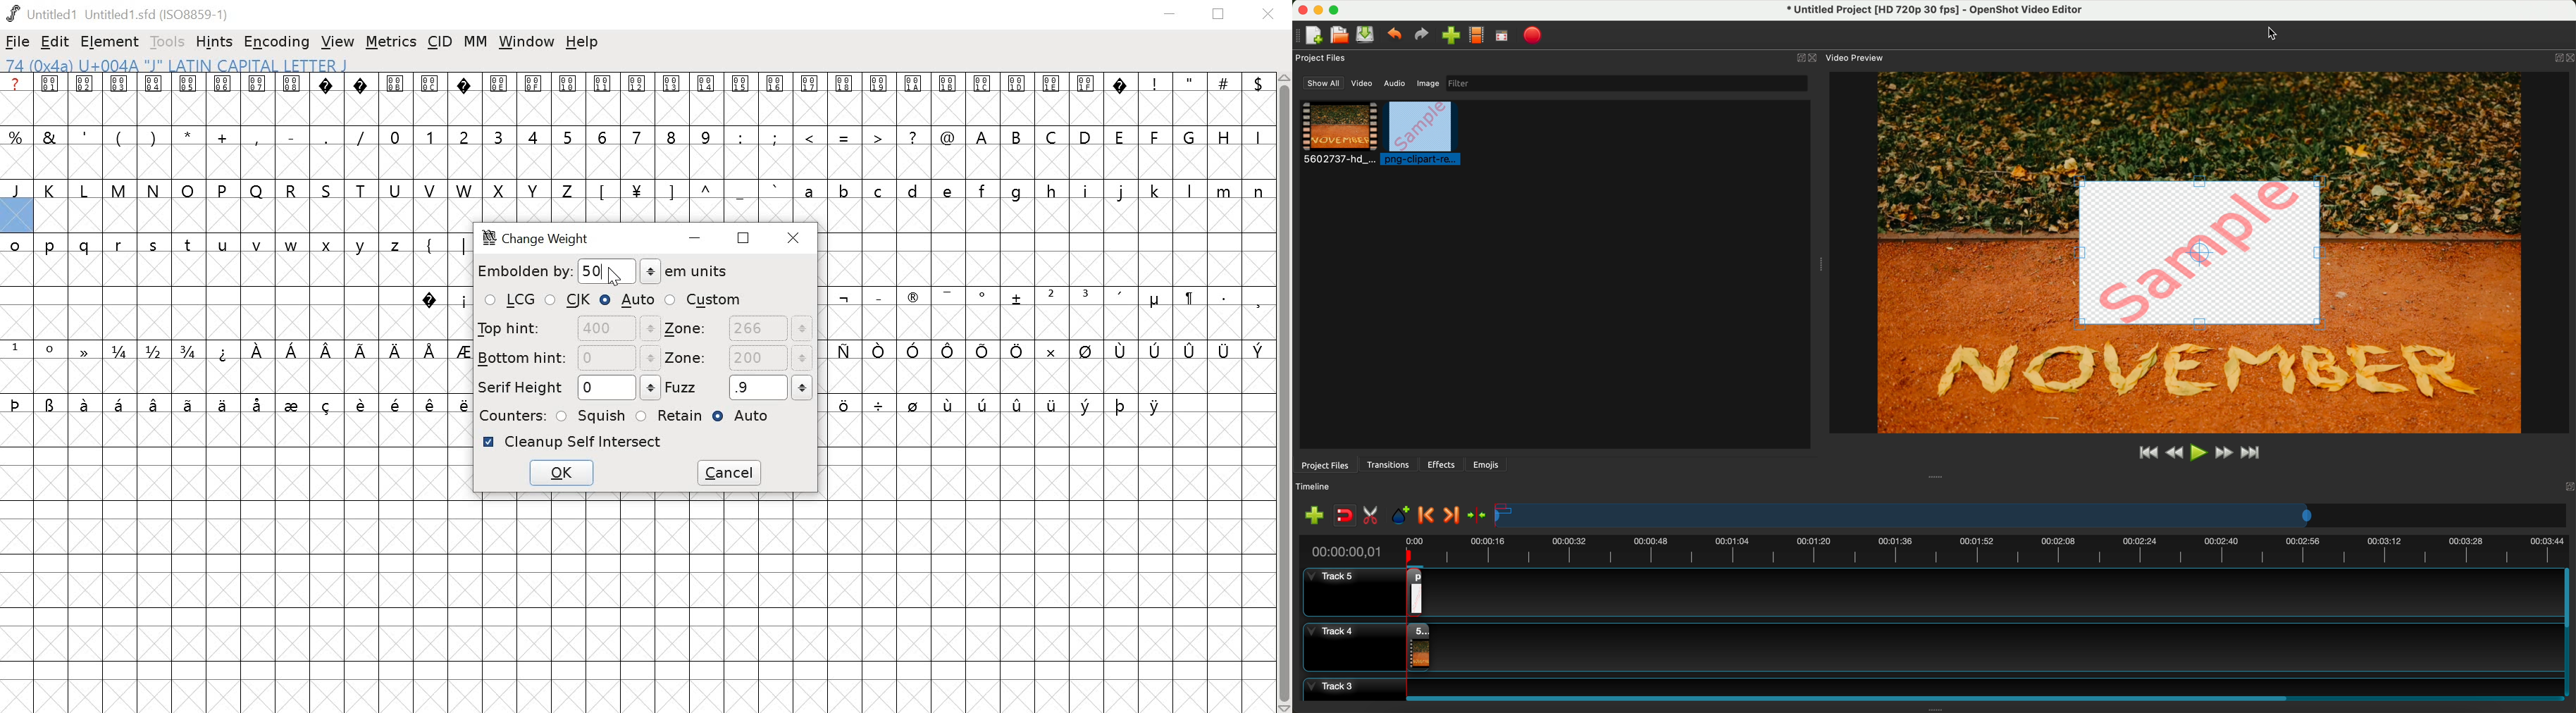 The height and width of the screenshot is (728, 2576). What do you see at coordinates (120, 13) in the screenshot?
I see `Untitled1 (Untitled1.sfd(ISO8859-1)` at bounding box center [120, 13].